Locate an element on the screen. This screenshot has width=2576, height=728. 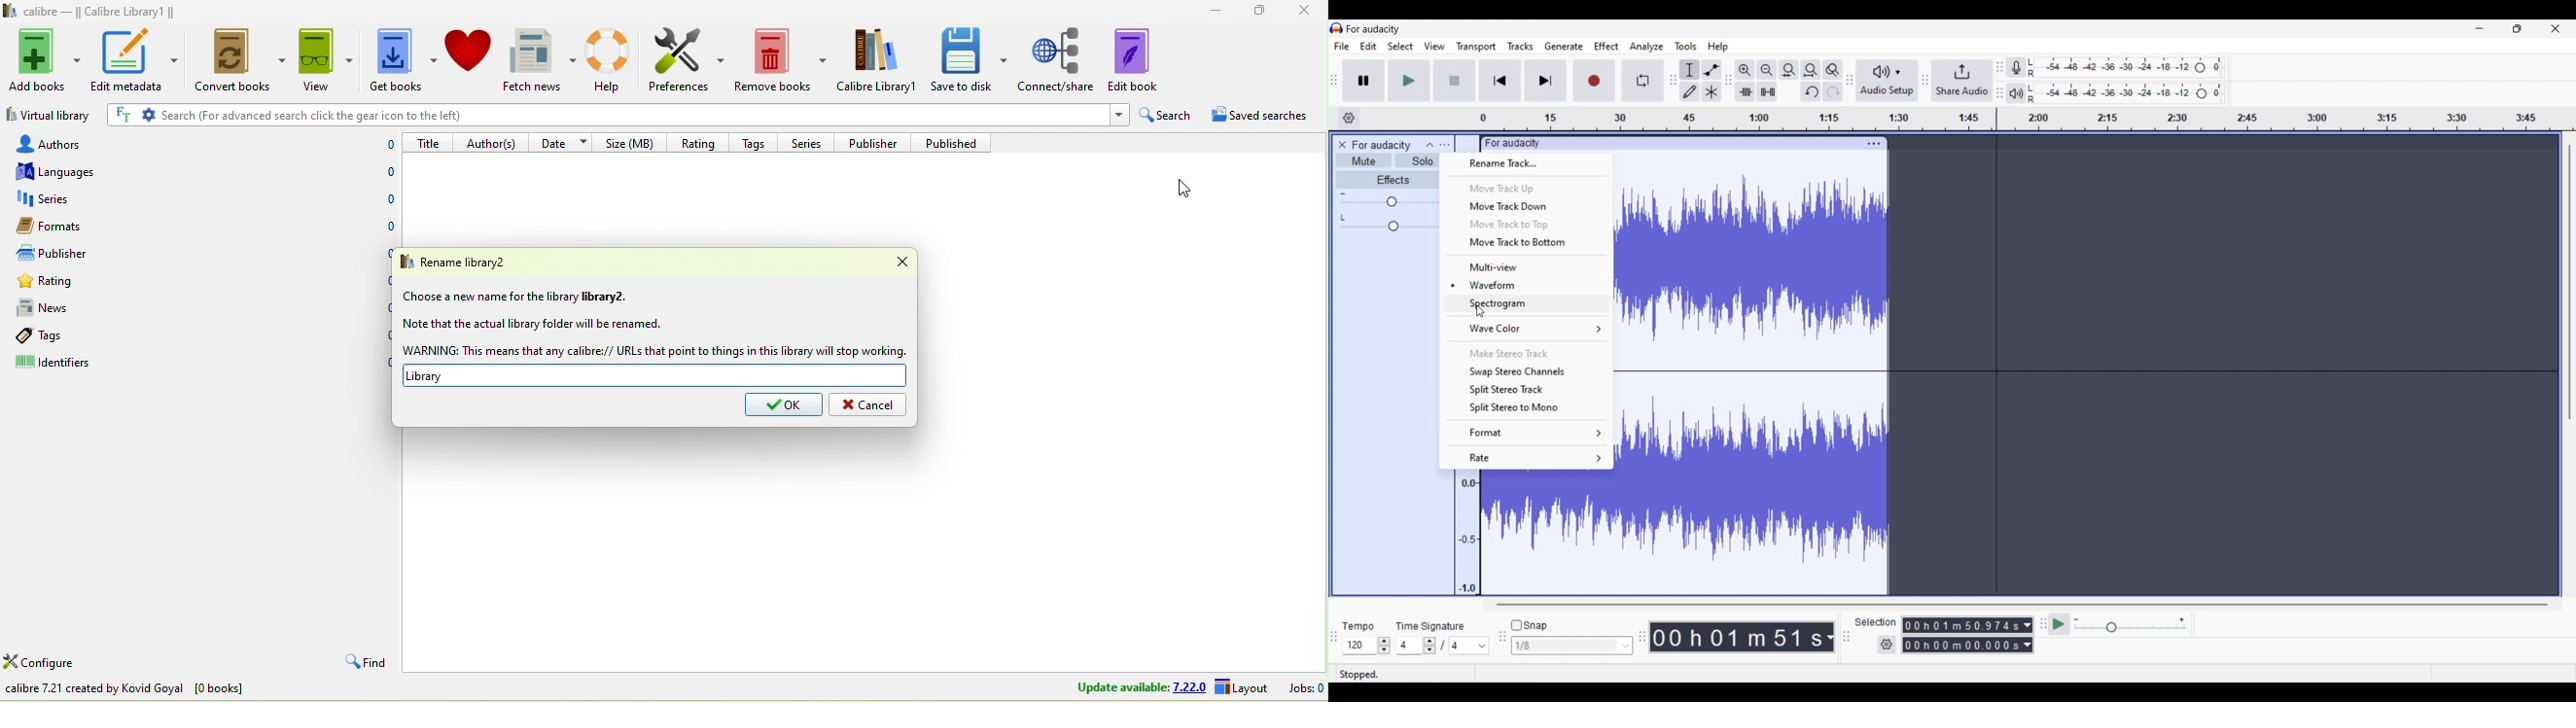
minimize is located at coordinates (1209, 9).